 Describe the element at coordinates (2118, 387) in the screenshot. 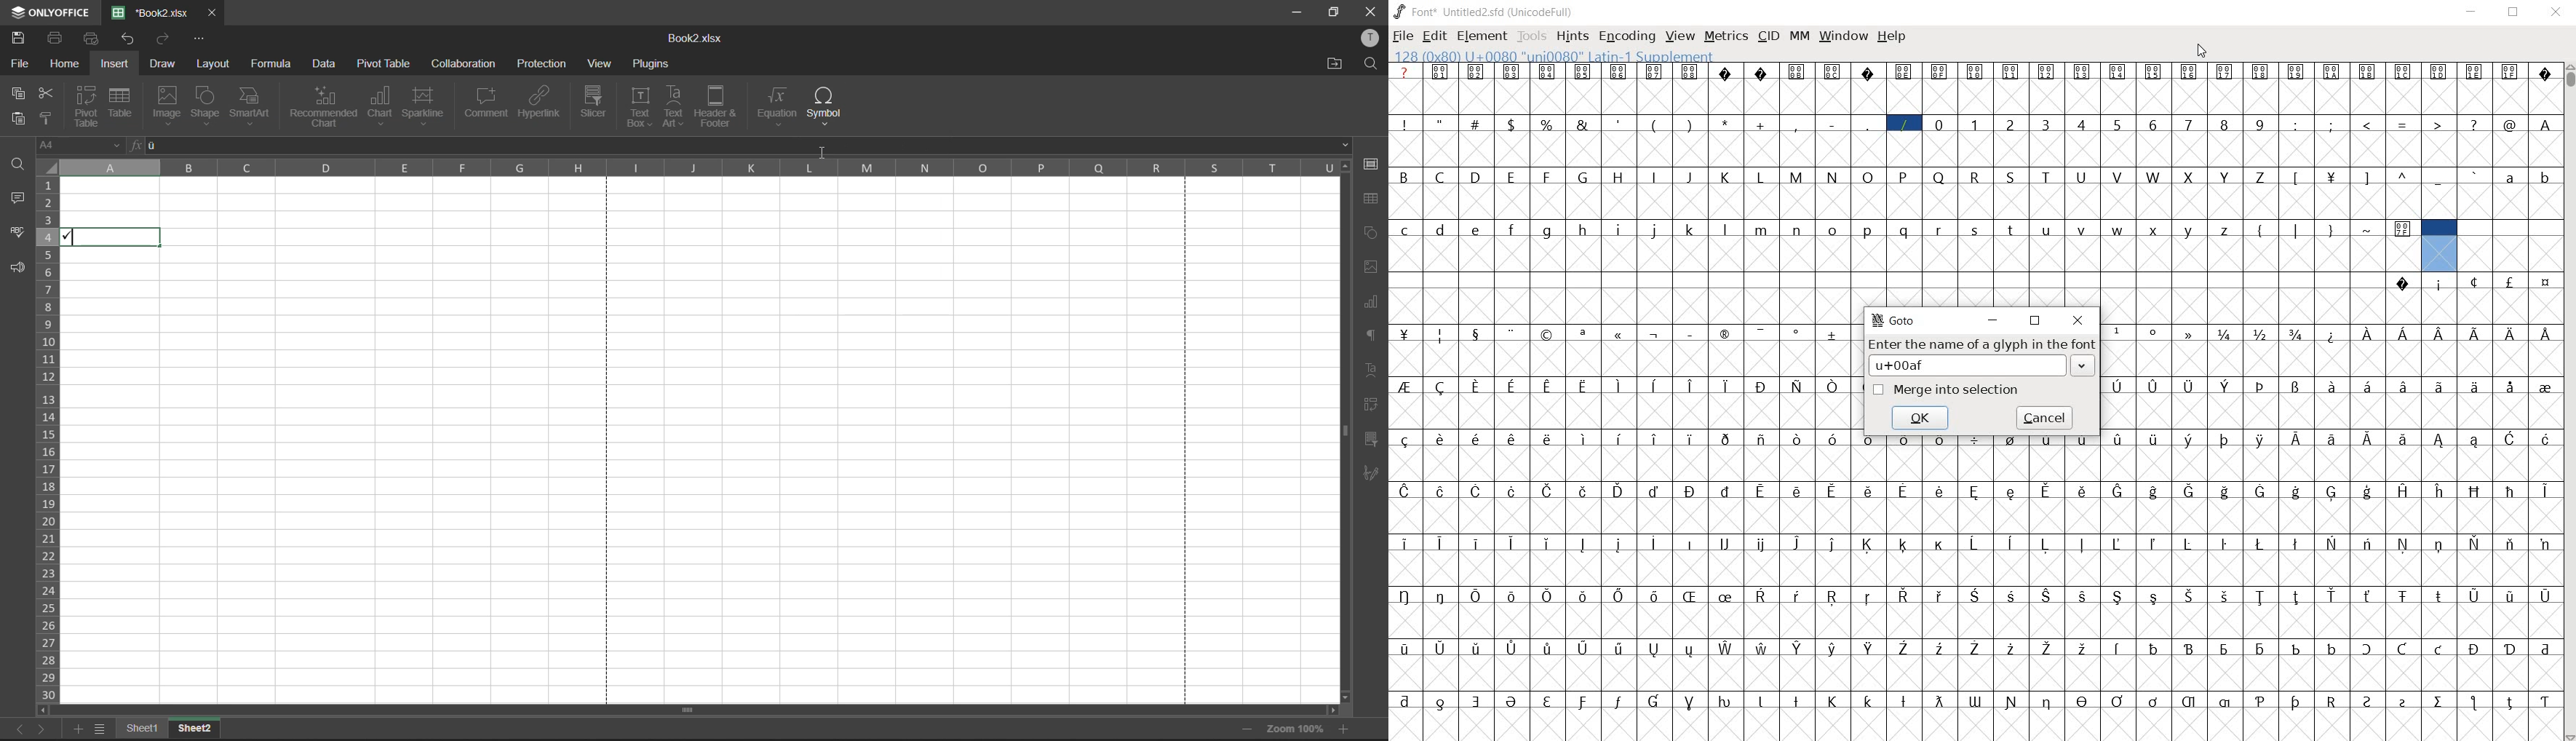

I see `Symbol` at that location.